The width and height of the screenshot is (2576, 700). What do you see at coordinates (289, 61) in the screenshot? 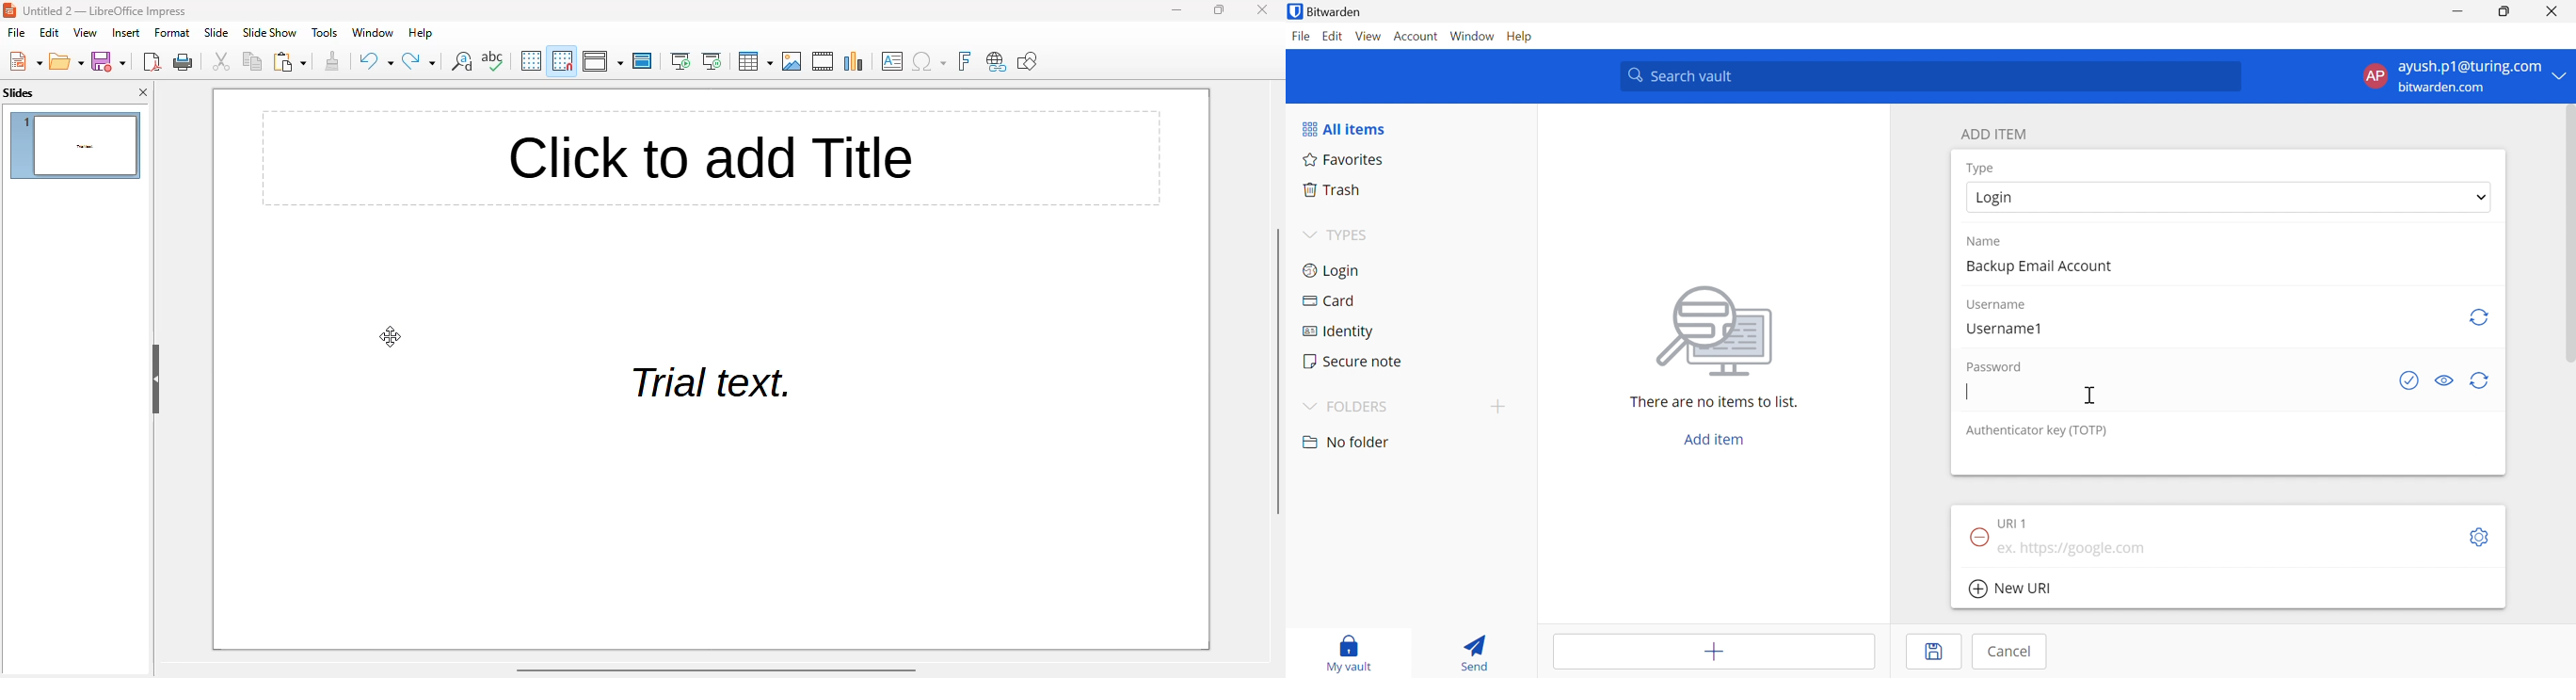
I see `paste` at bounding box center [289, 61].